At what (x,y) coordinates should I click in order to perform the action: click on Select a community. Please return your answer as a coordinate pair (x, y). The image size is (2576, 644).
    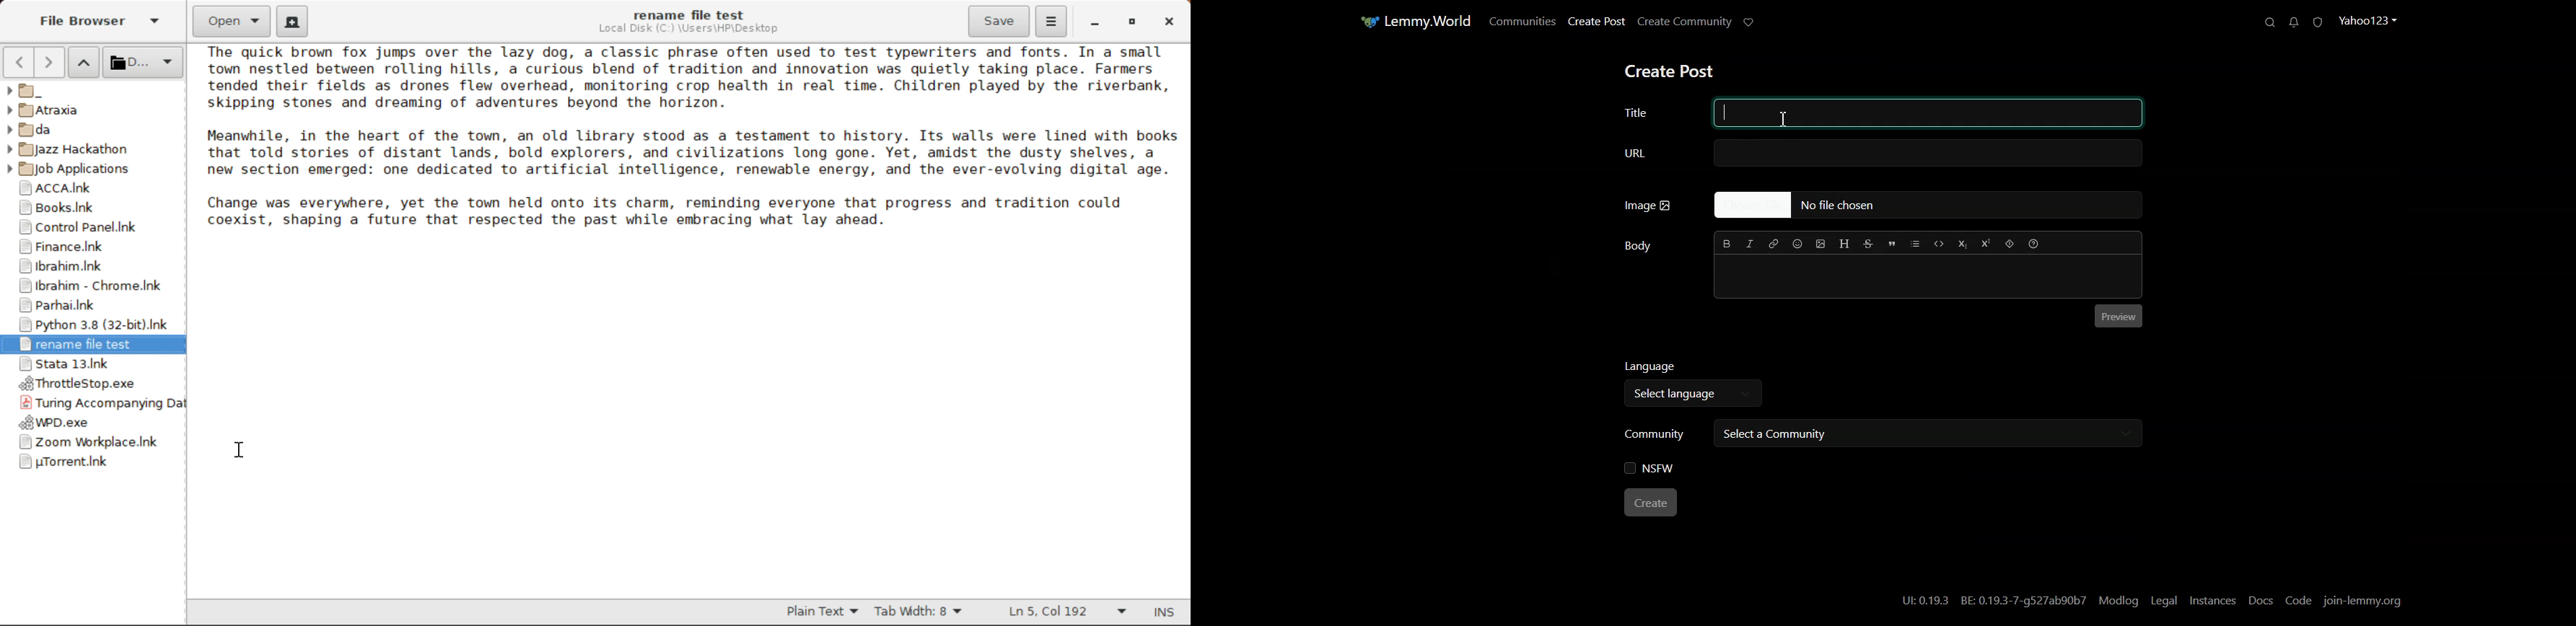
    Looking at the image, I should click on (1925, 433).